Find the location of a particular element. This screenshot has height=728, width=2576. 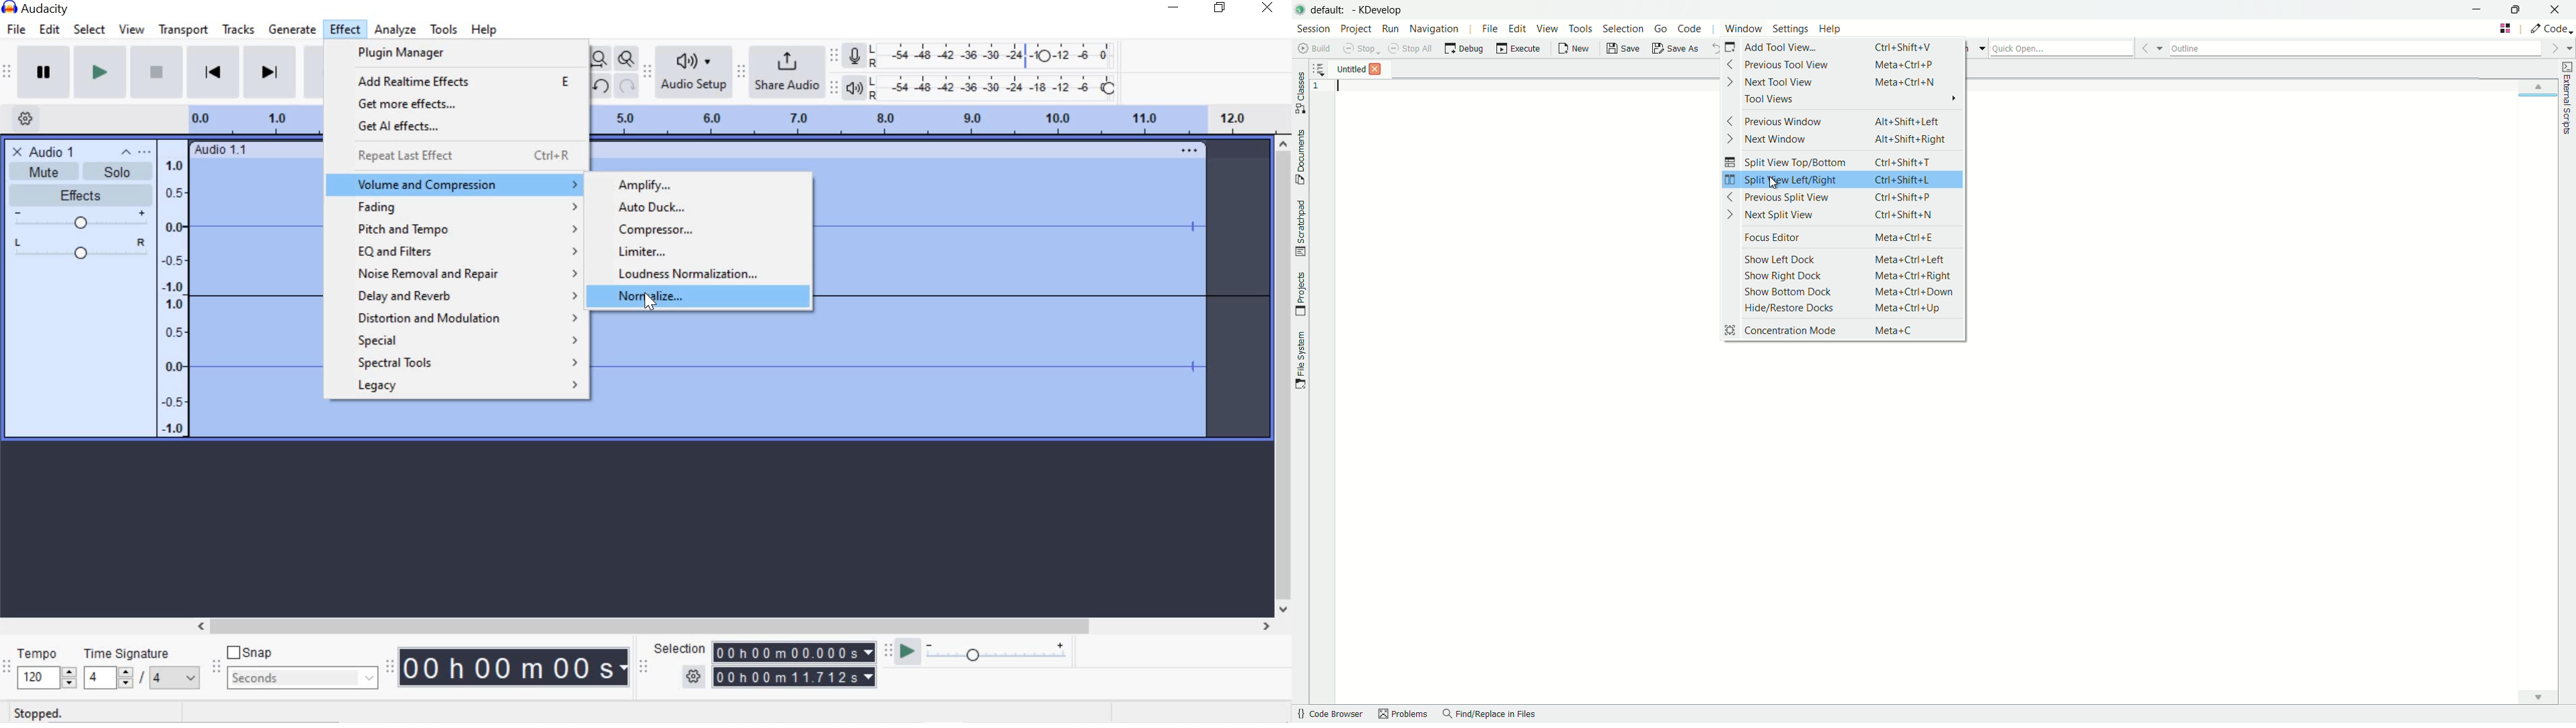

SELECTION is located at coordinates (682, 649).